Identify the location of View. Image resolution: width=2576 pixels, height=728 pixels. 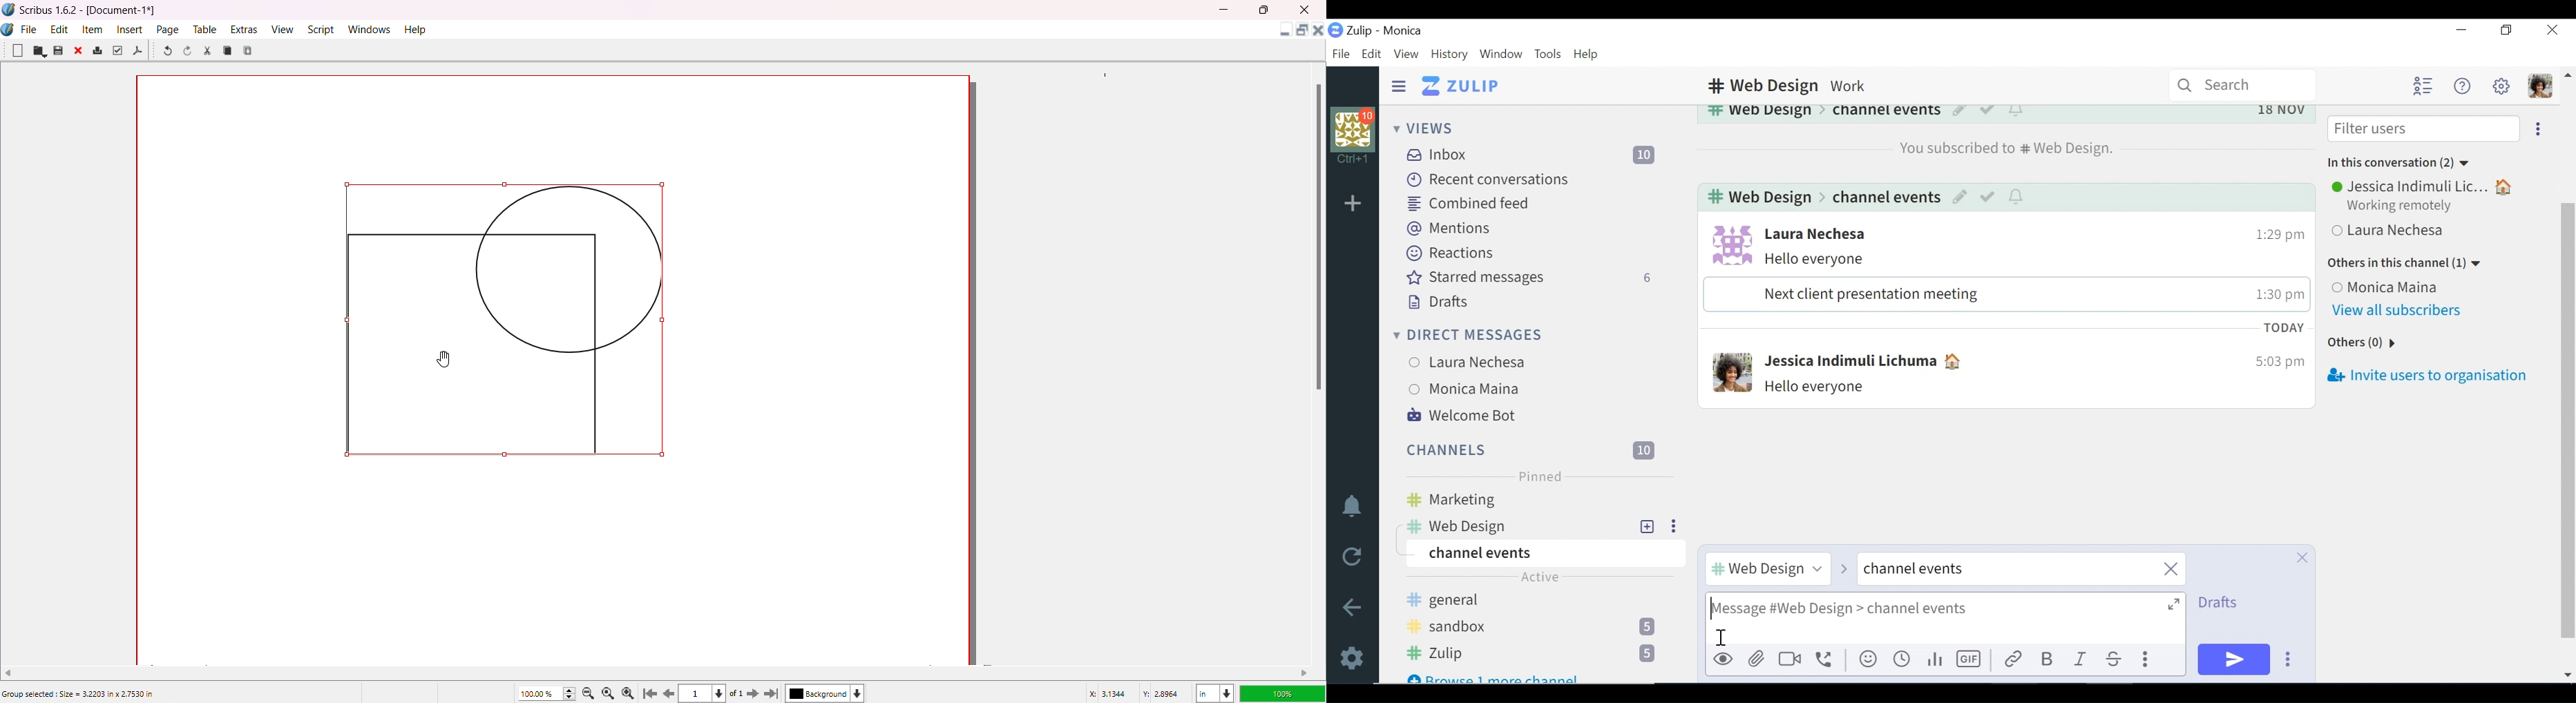
(281, 28).